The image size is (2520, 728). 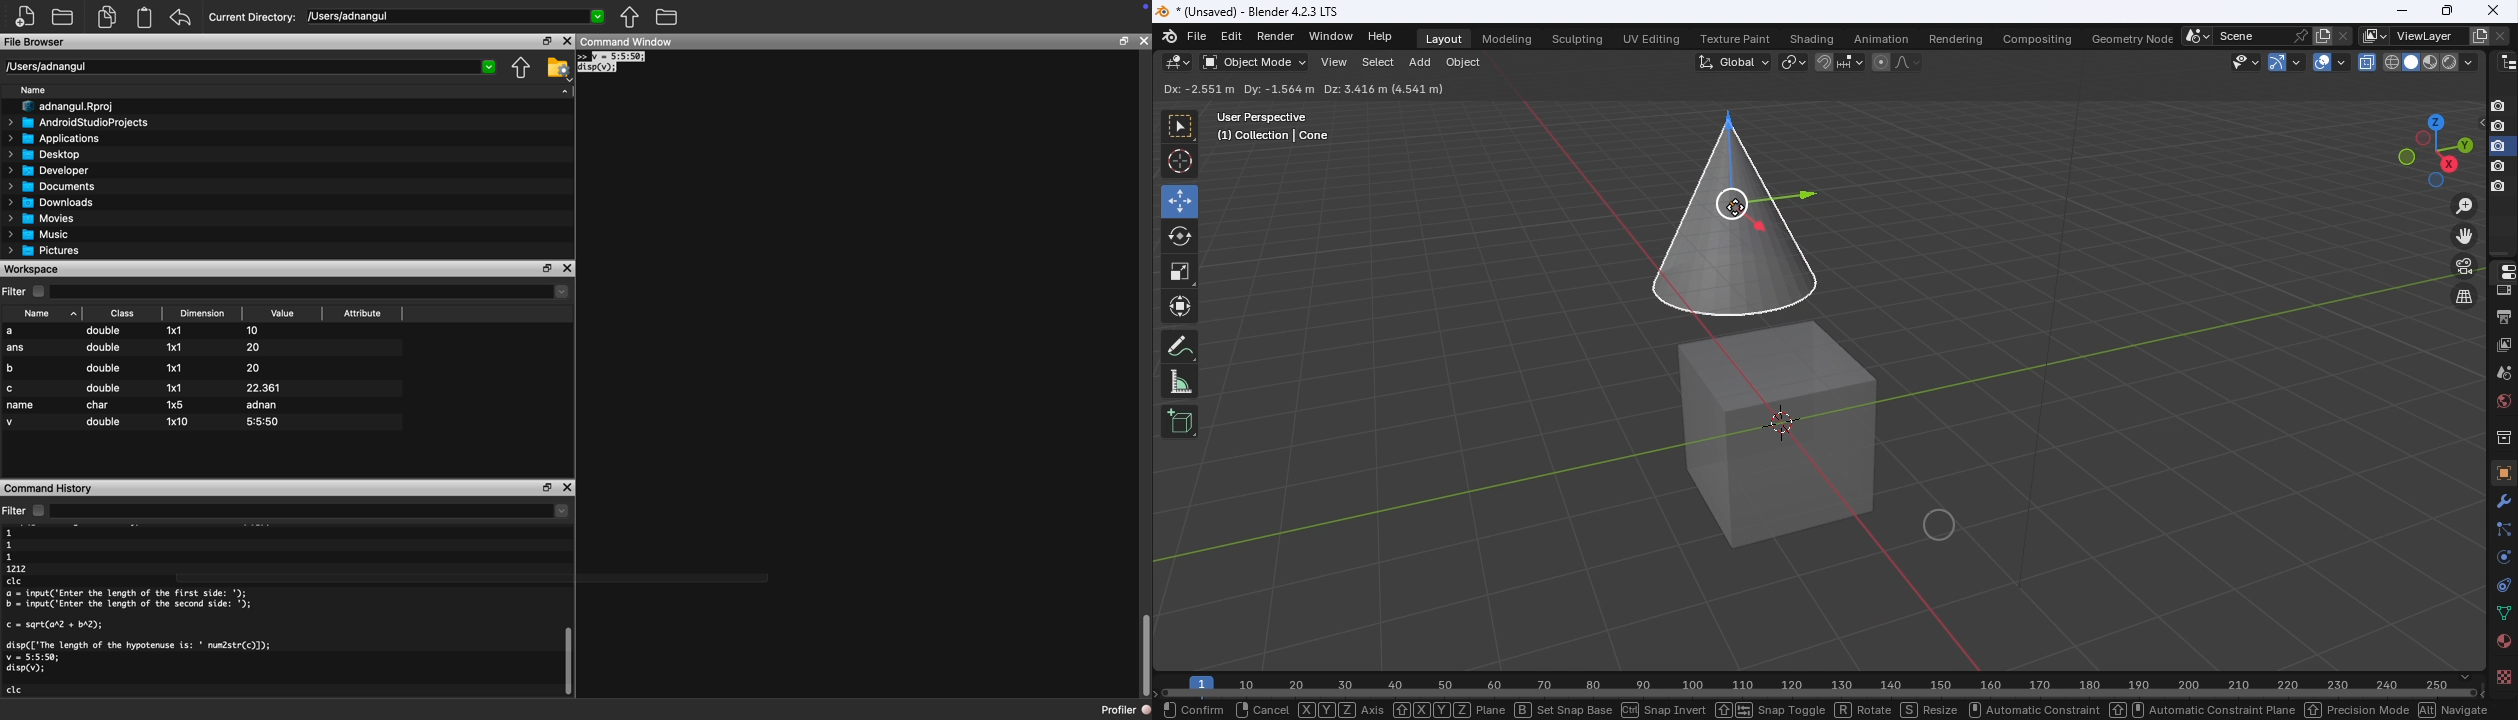 What do you see at coordinates (558, 69) in the screenshot?
I see `Folder Settings` at bounding box center [558, 69].